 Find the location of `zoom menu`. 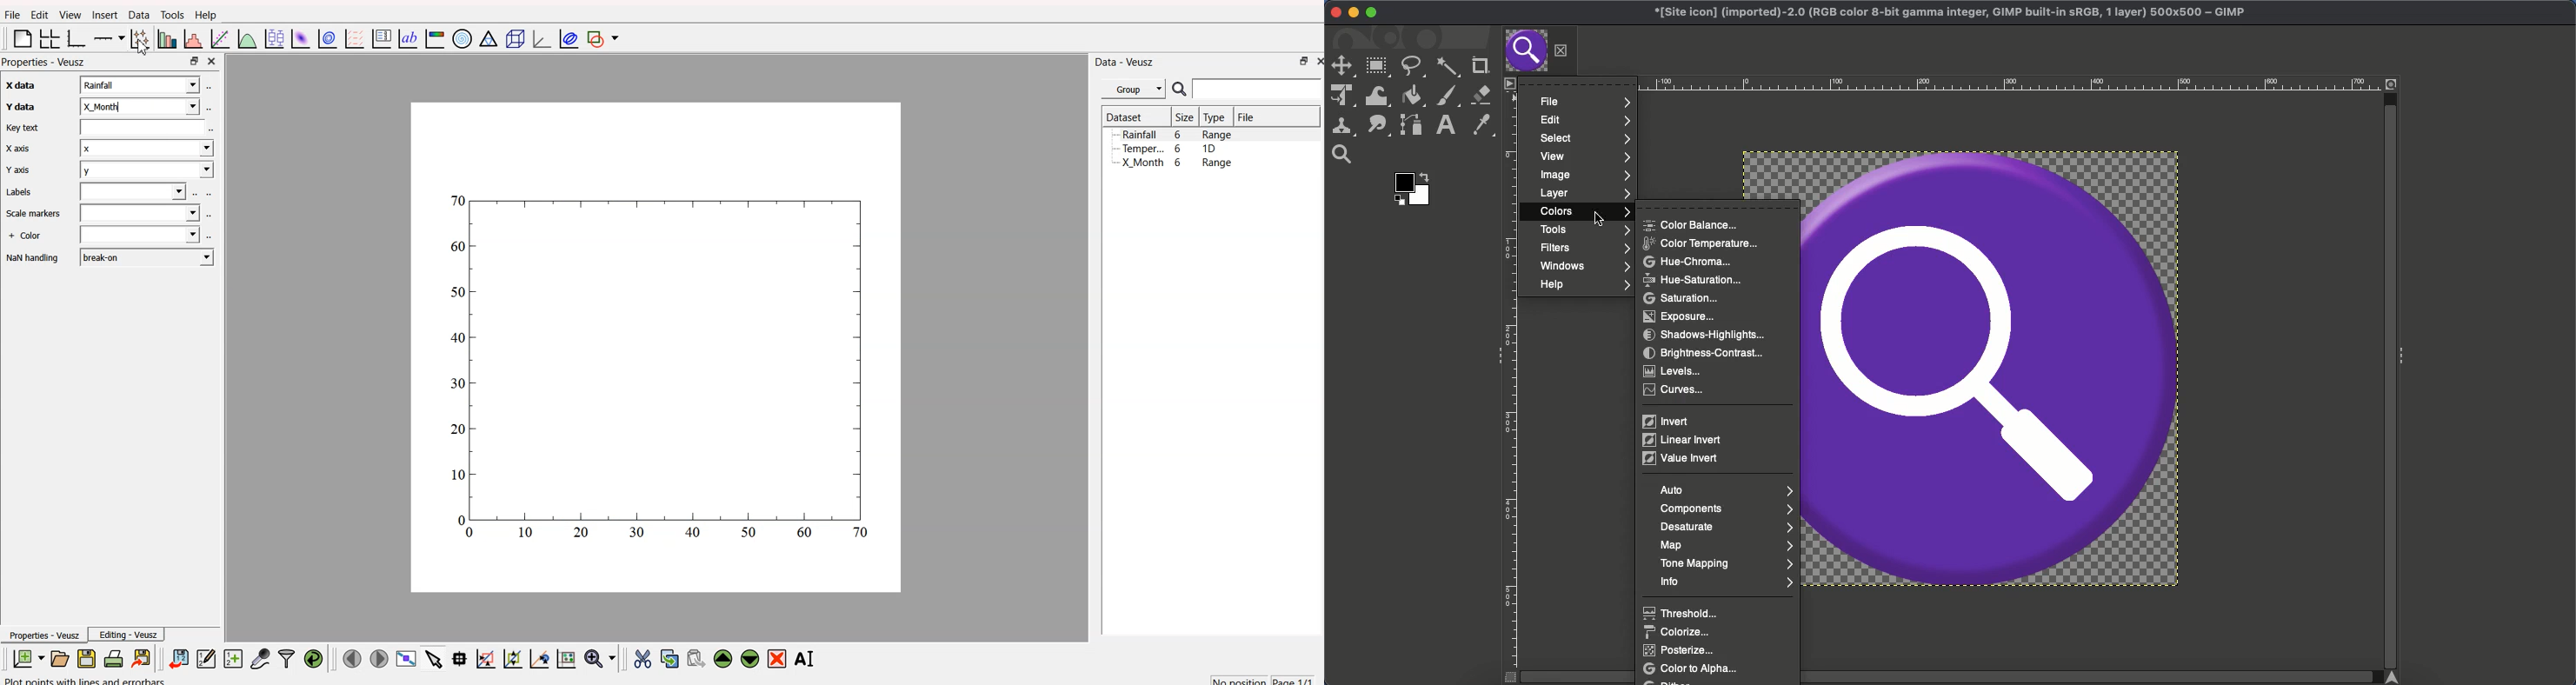

zoom menu is located at coordinates (601, 657).